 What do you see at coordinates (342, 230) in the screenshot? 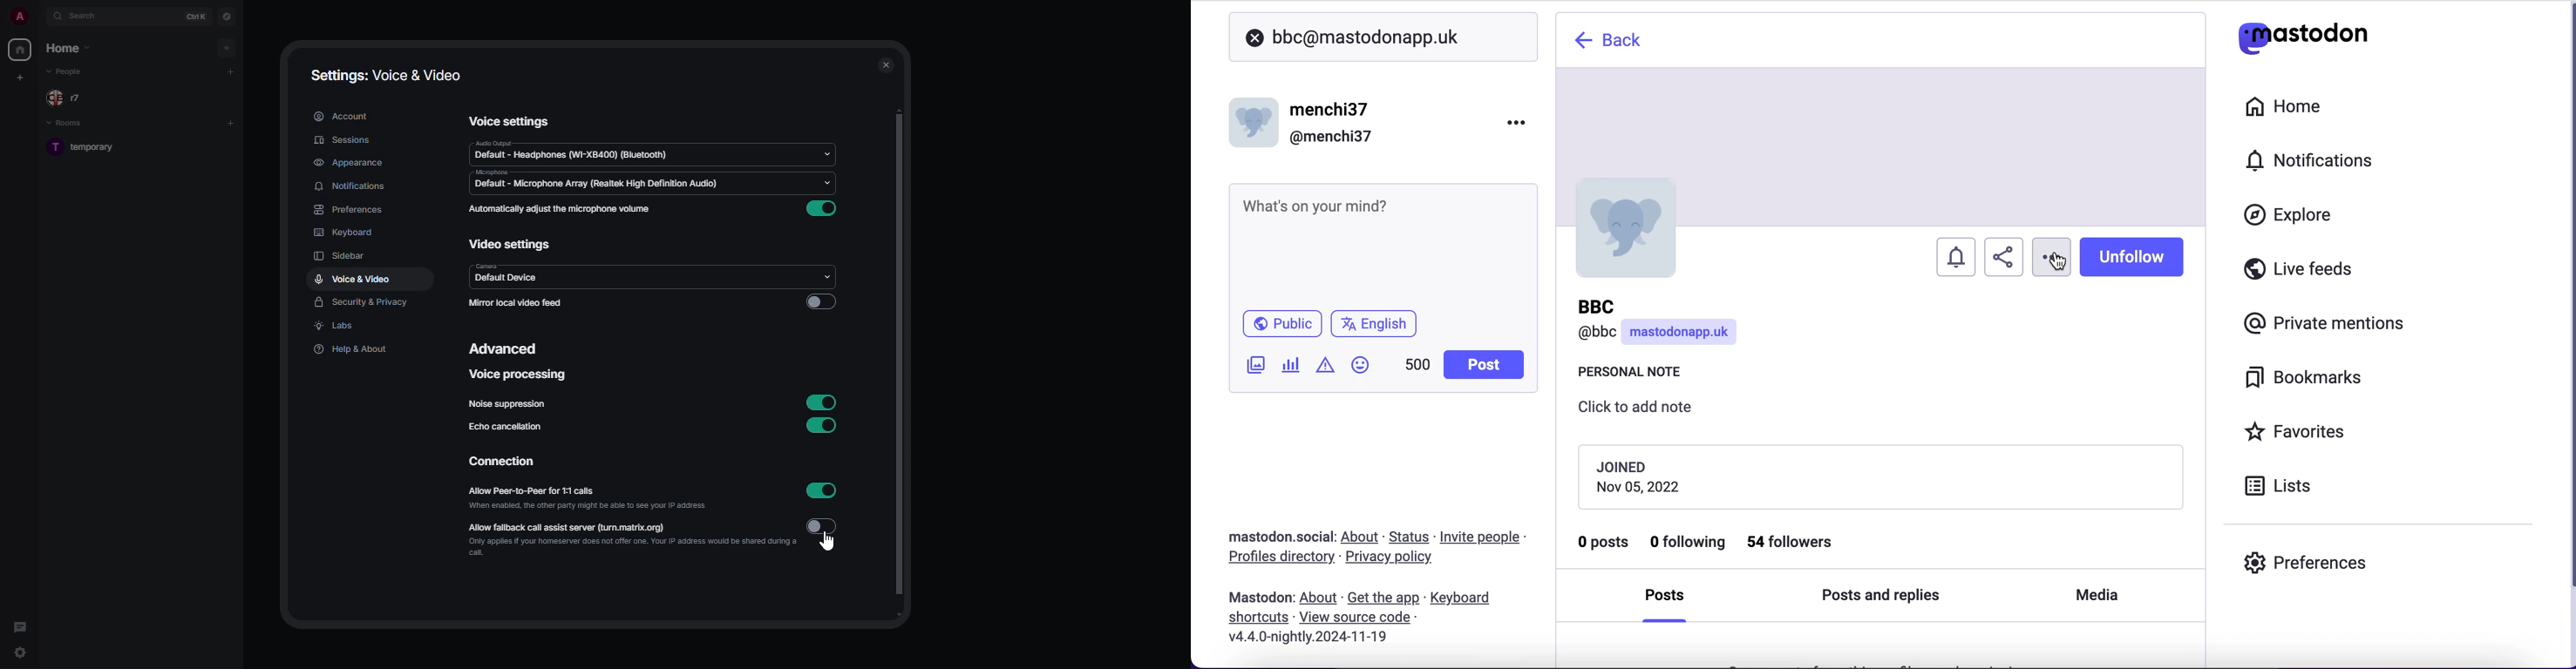
I see `keyboard` at bounding box center [342, 230].